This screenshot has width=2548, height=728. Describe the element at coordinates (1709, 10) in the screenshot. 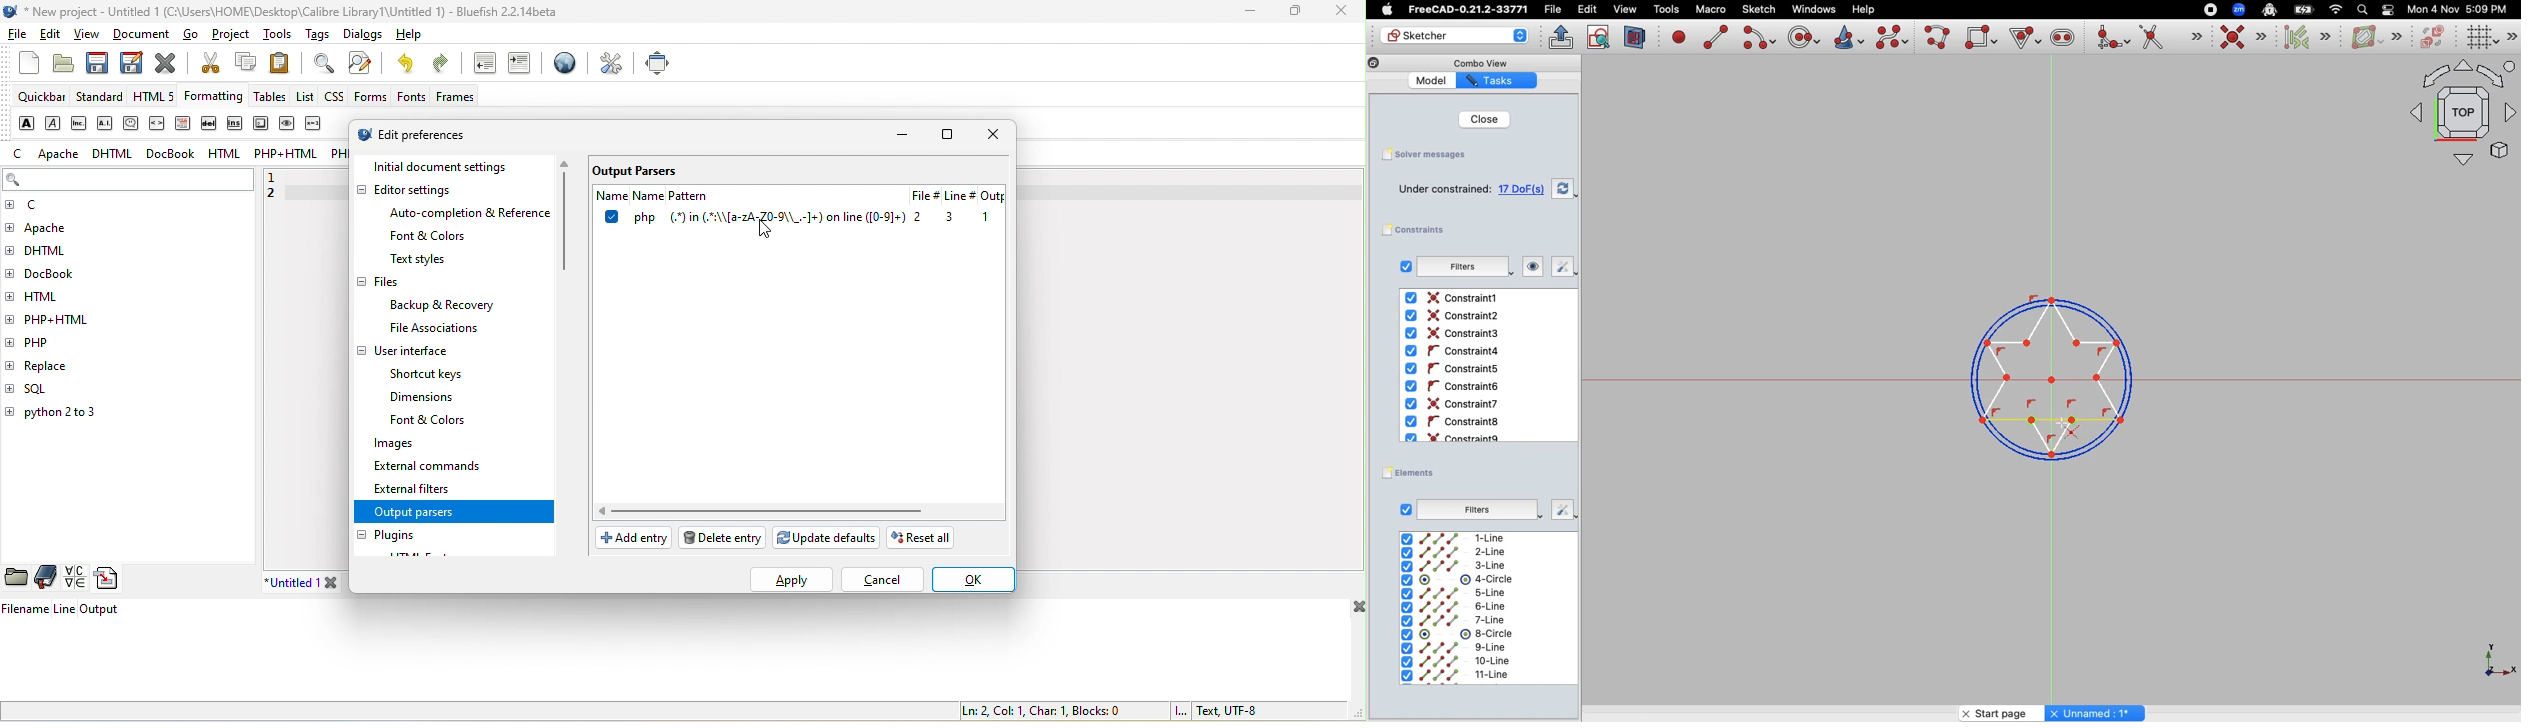

I see `Macro` at that location.